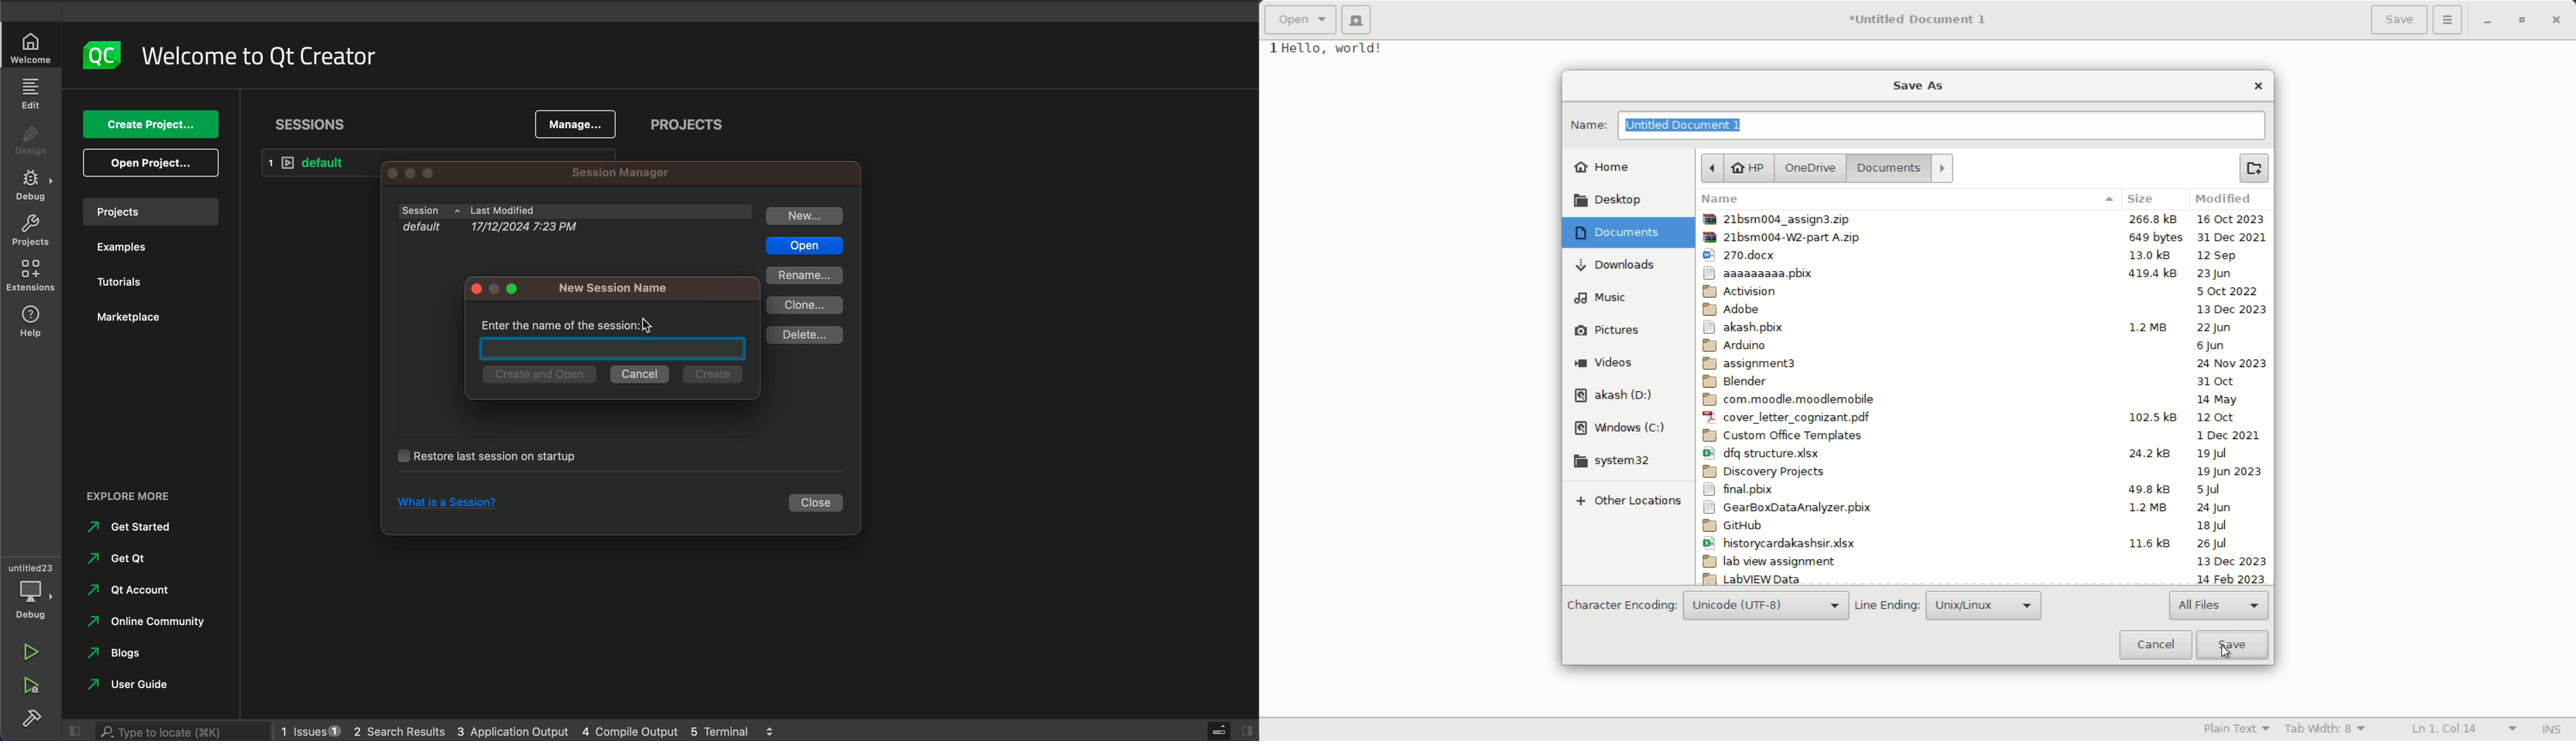 This screenshot has width=2576, height=756. What do you see at coordinates (537, 375) in the screenshot?
I see `create and open` at bounding box center [537, 375].